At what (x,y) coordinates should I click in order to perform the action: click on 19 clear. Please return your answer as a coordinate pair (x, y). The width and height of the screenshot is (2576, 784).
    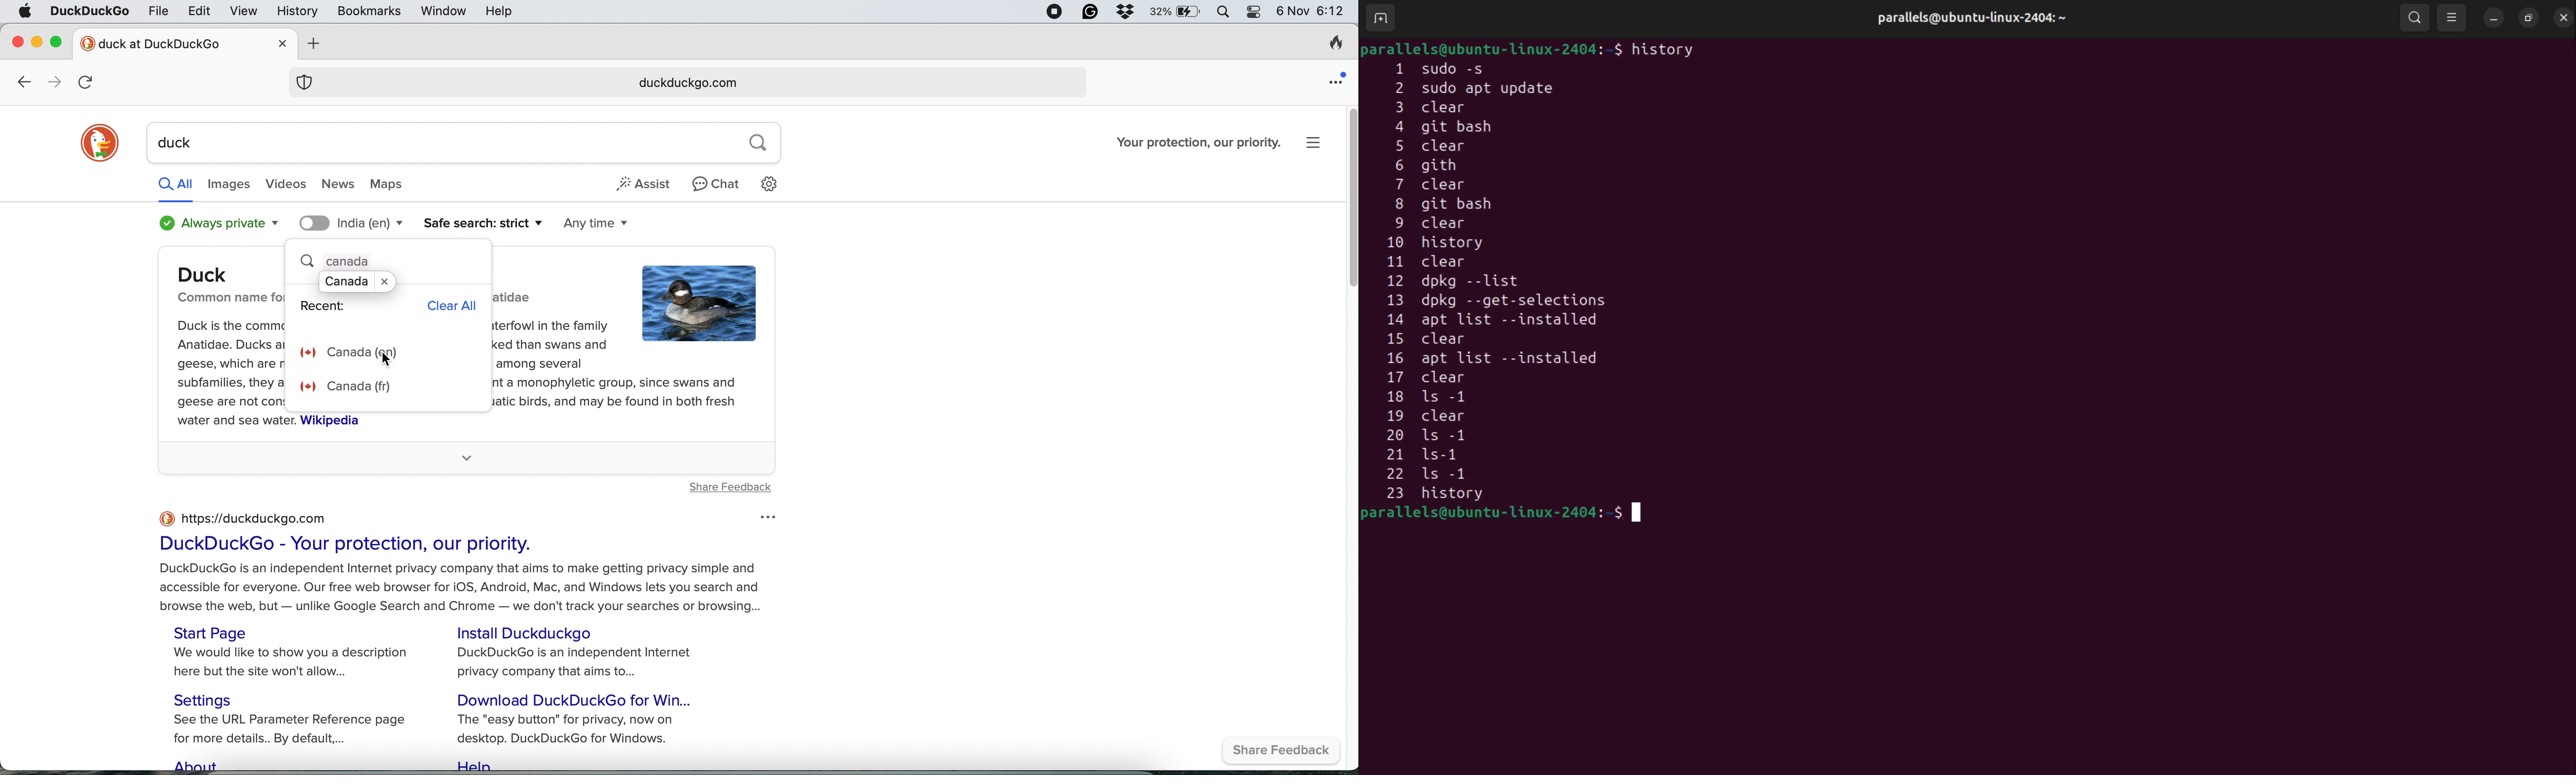
    Looking at the image, I should click on (1430, 416).